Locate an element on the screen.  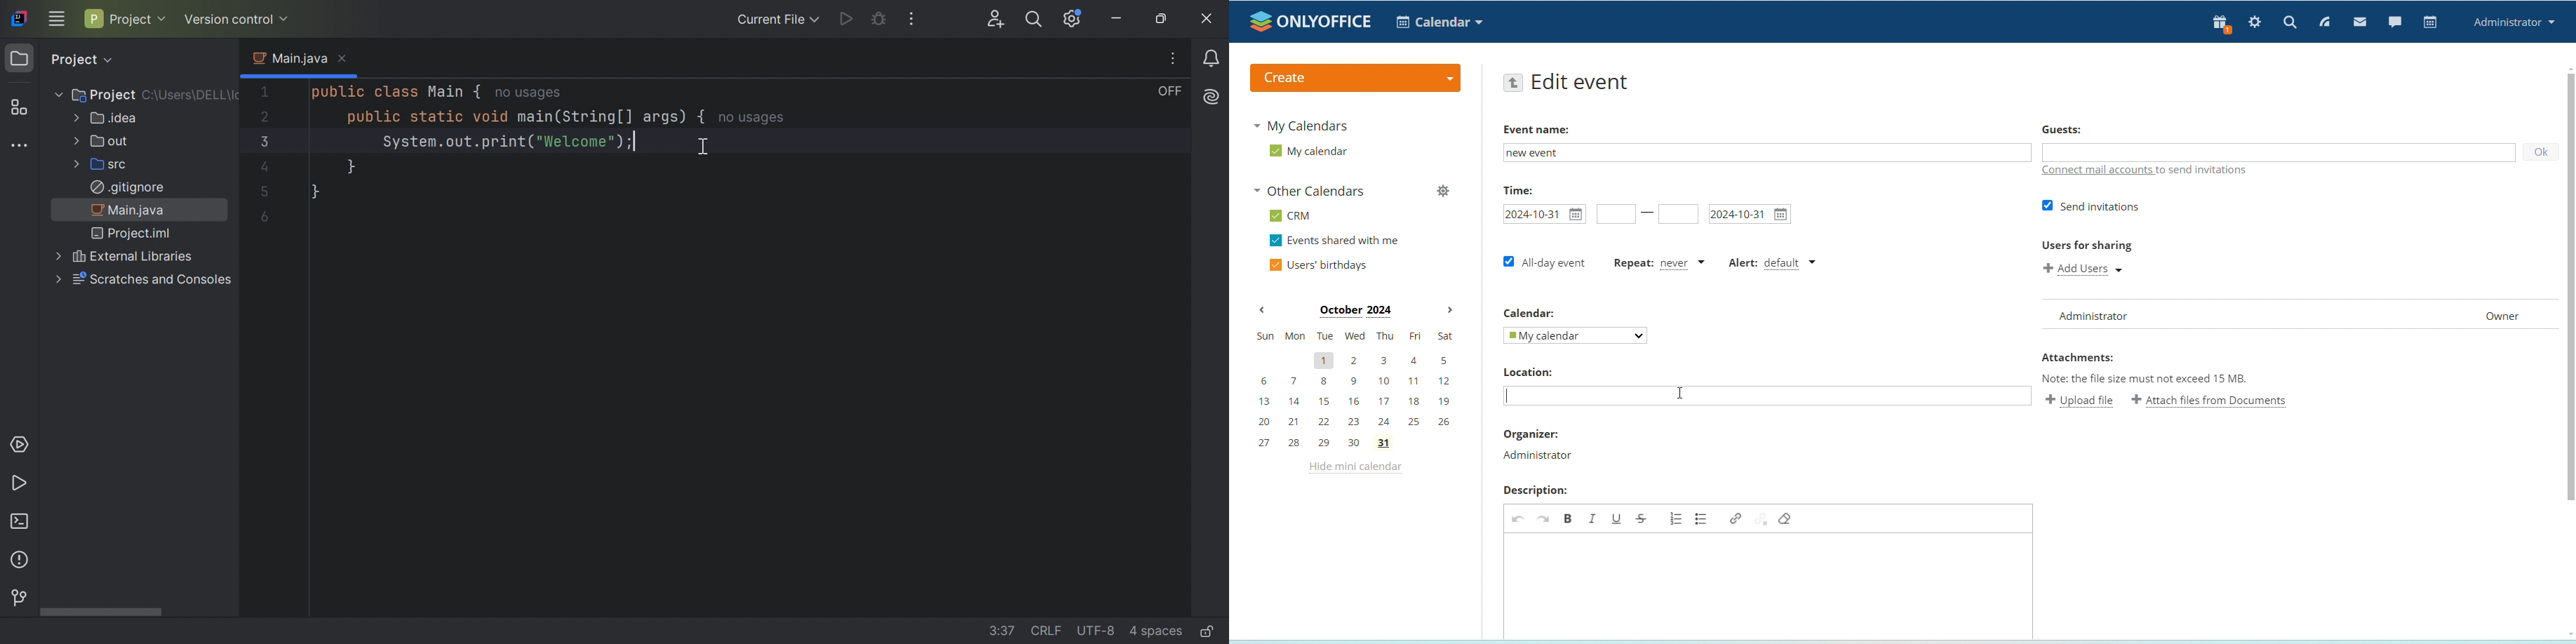
bold is located at coordinates (1568, 518).